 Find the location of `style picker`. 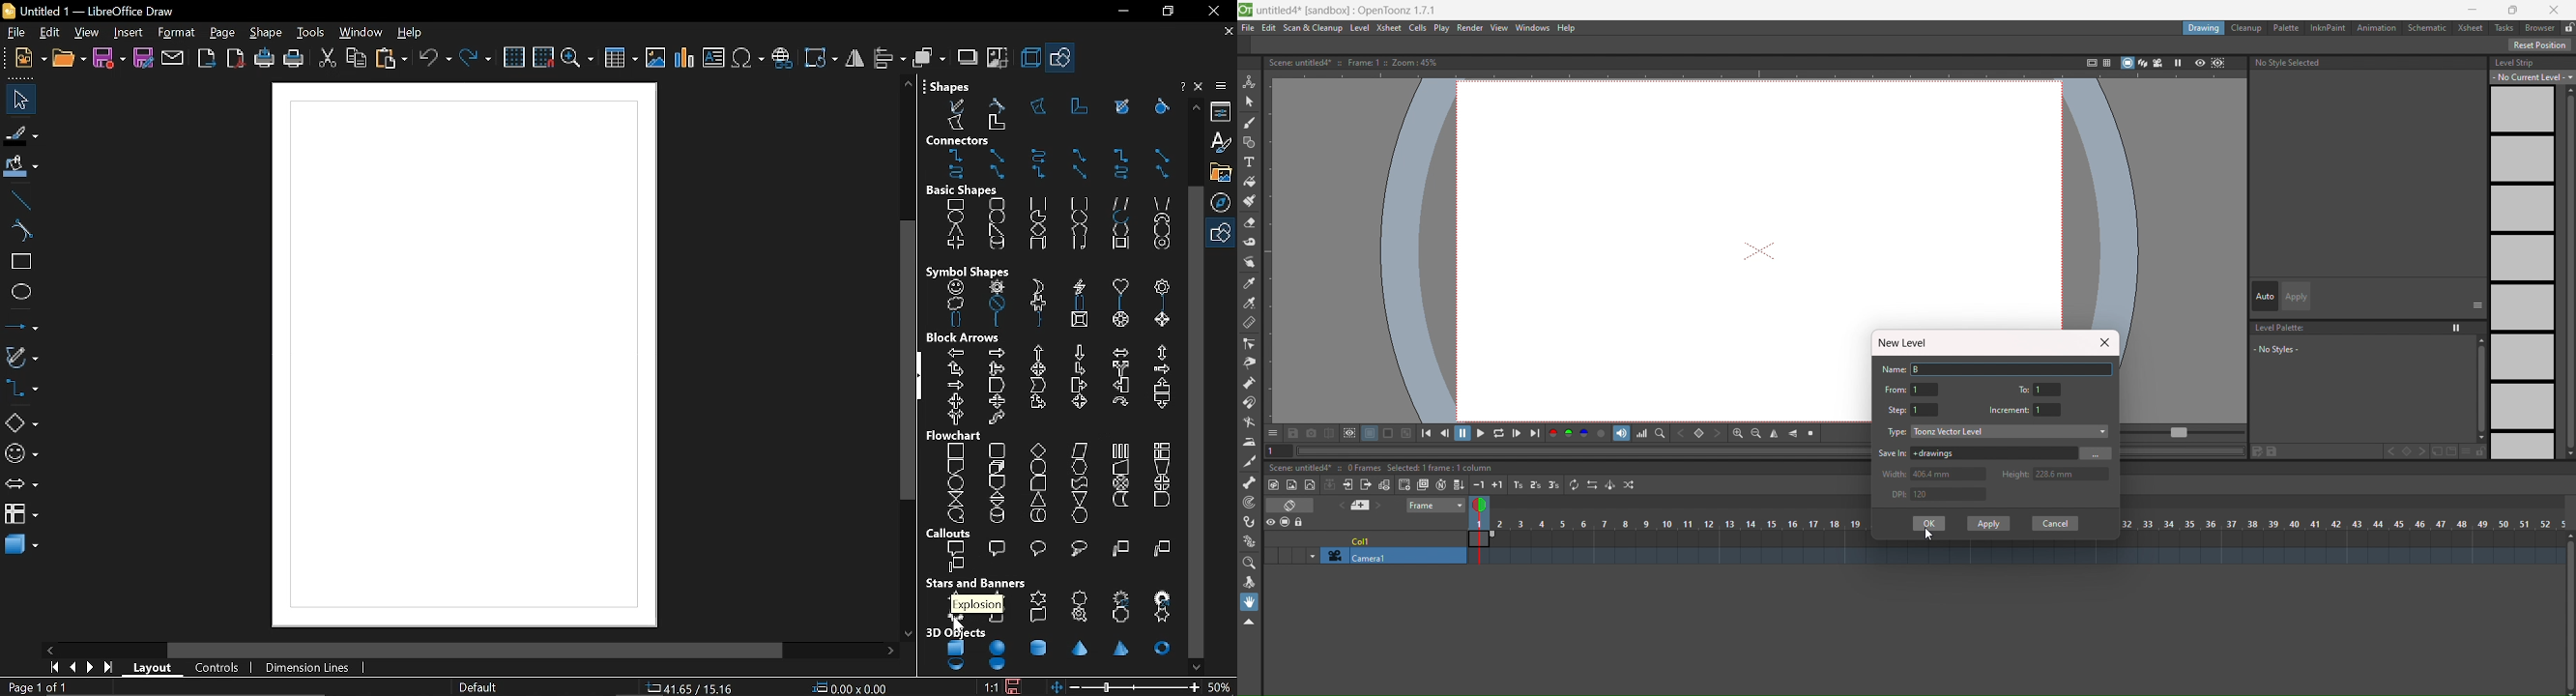

style picker is located at coordinates (1251, 284).